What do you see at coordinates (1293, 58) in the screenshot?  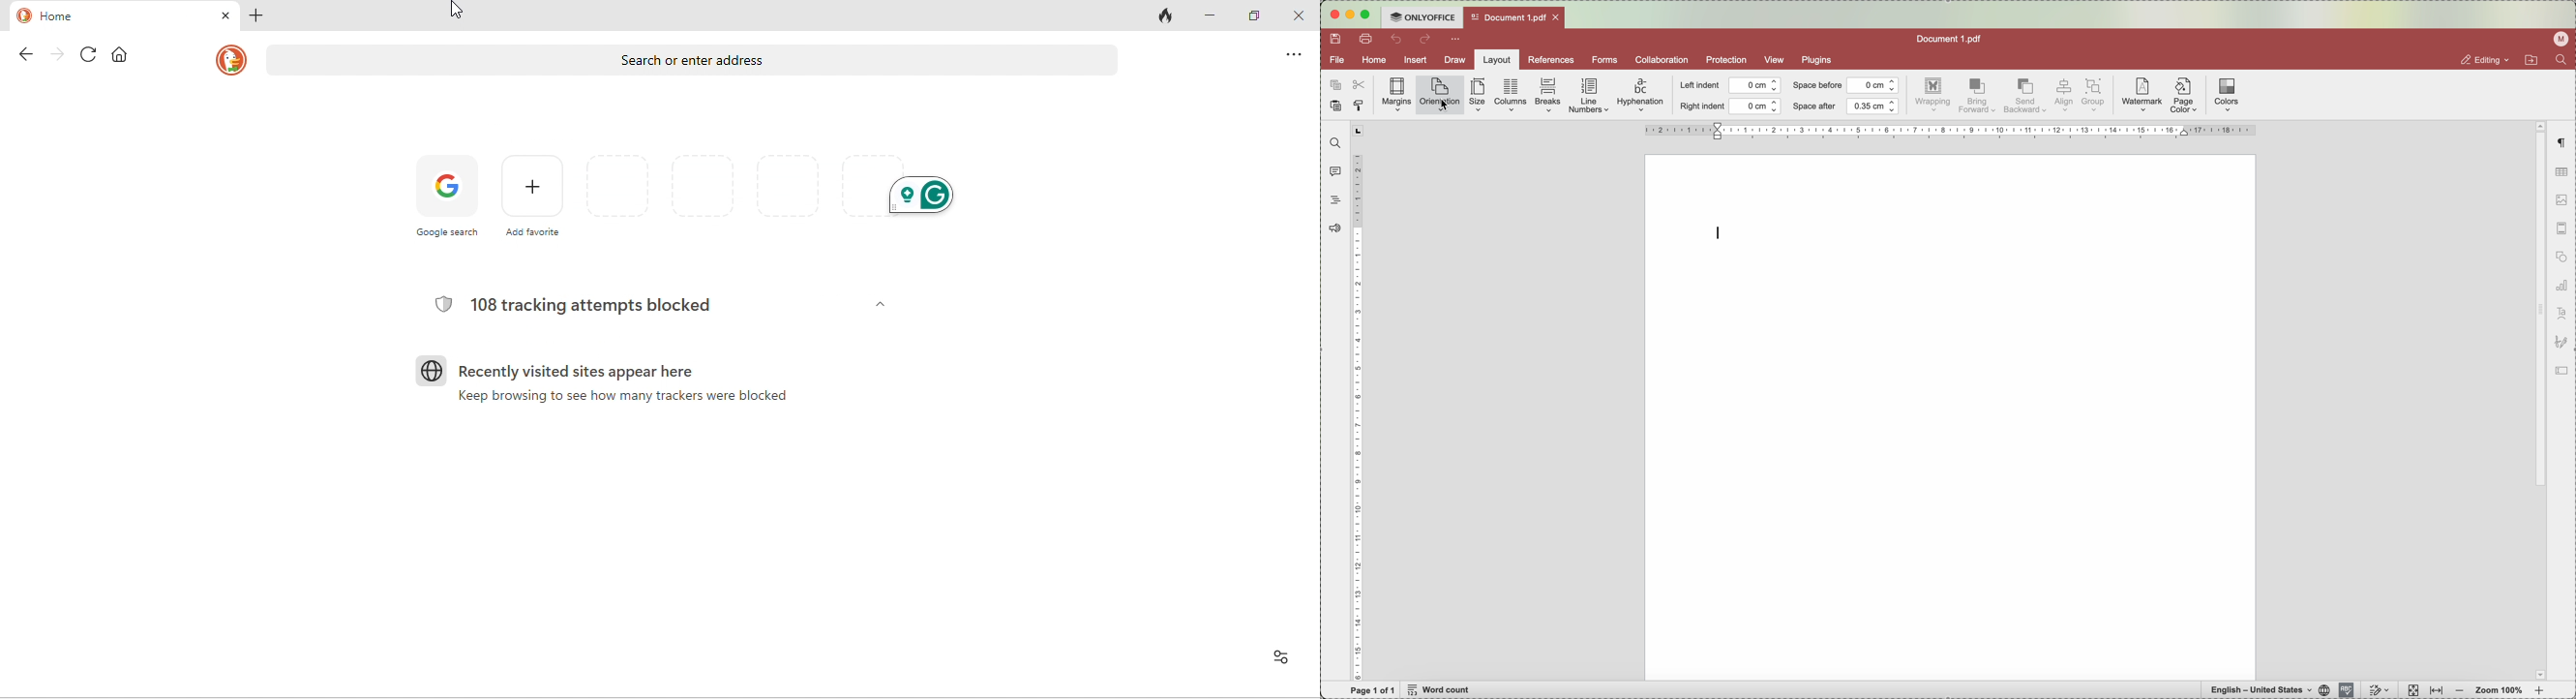 I see `option` at bounding box center [1293, 58].